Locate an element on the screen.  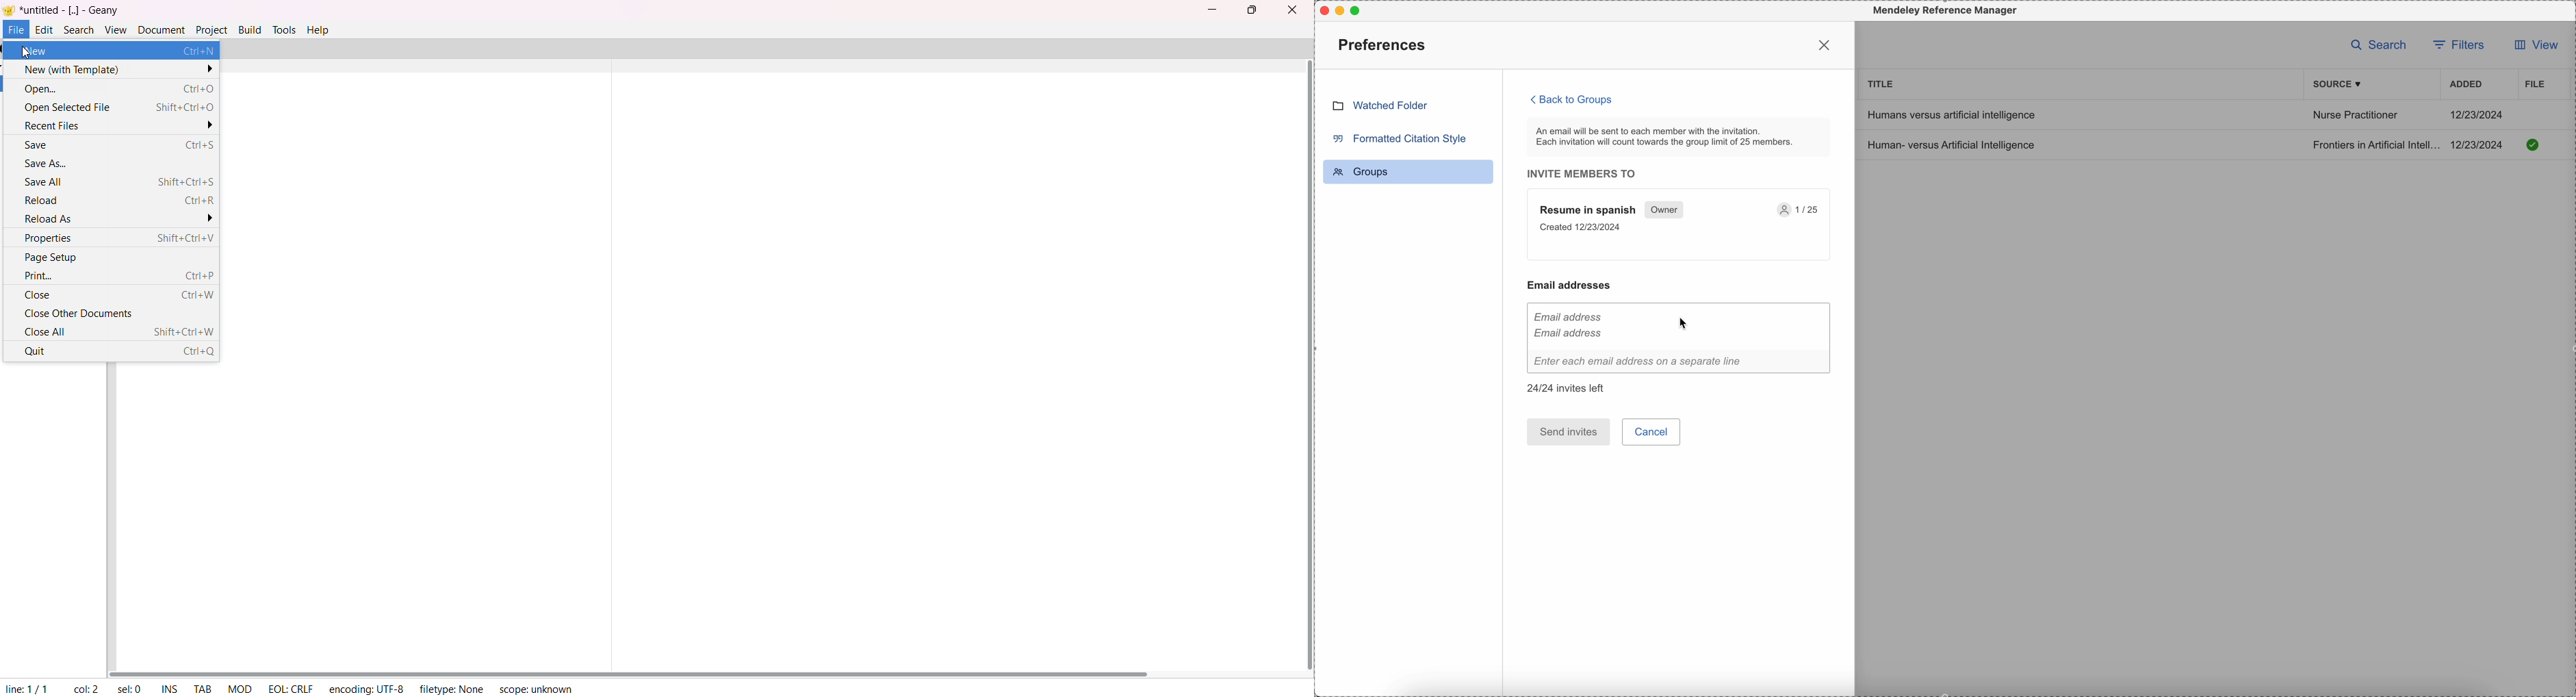
Nurse Practitioner is located at coordinates (2355, 117).